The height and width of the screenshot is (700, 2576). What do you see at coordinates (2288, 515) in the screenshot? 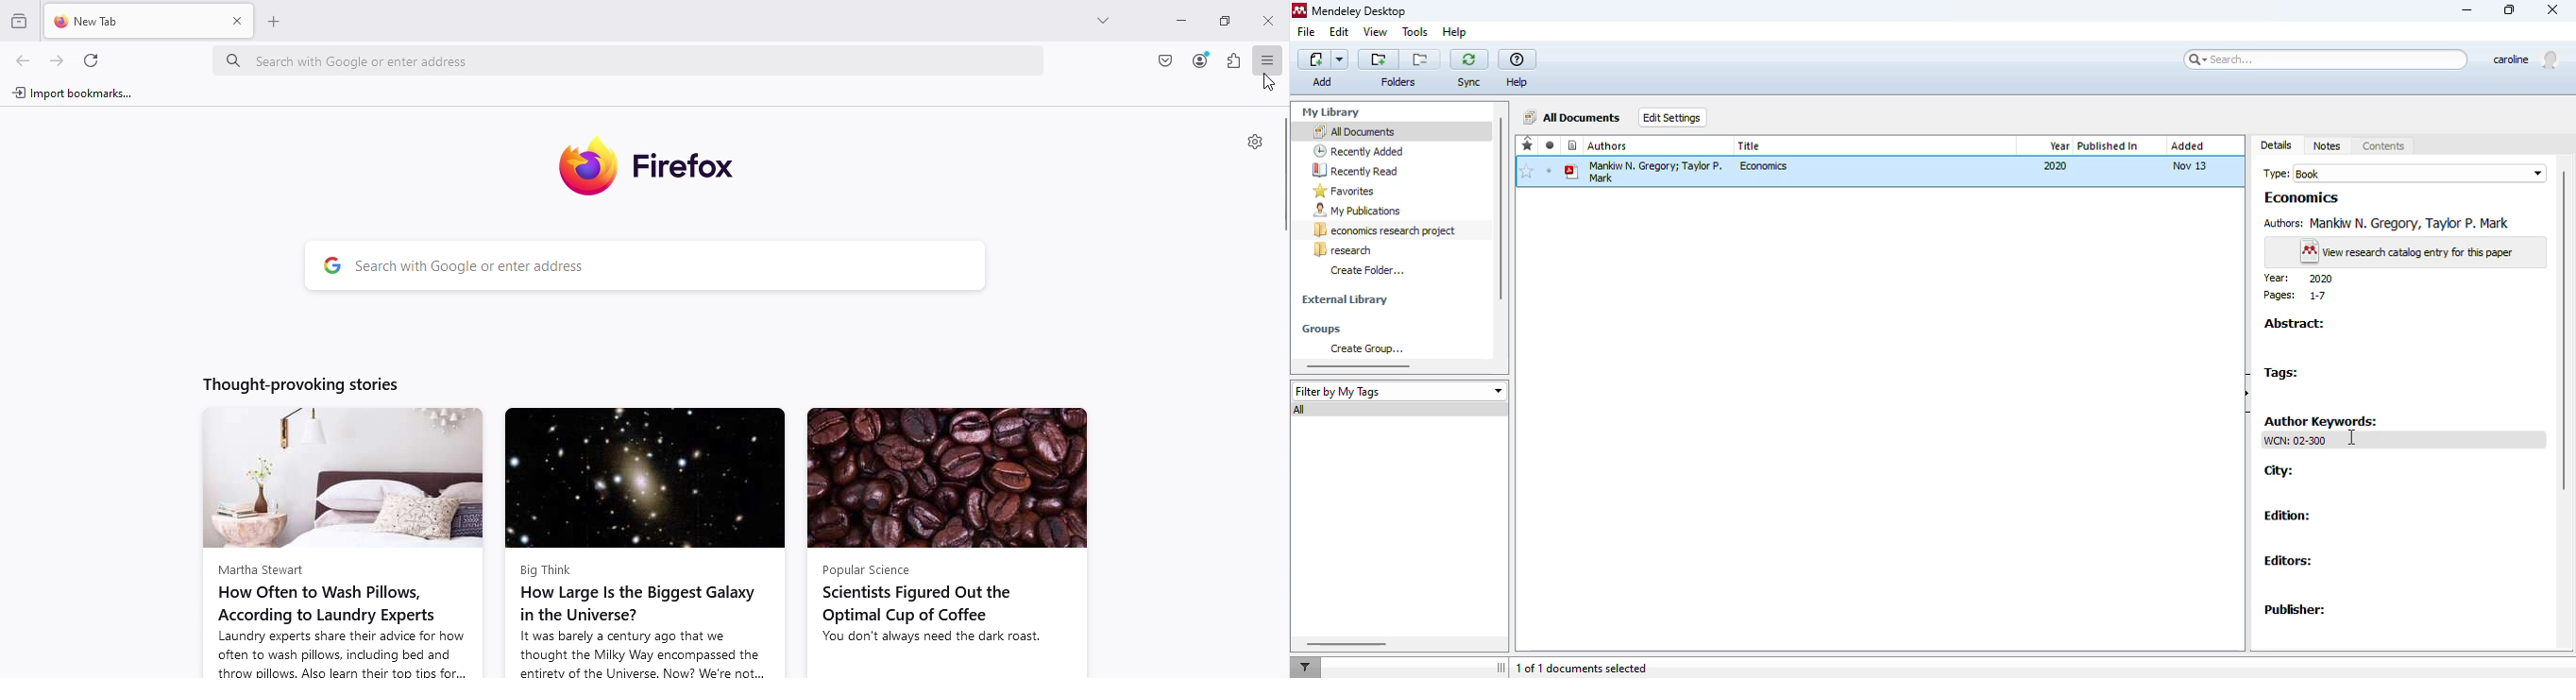
I see `edition:` at bounding box center [2288, 515].